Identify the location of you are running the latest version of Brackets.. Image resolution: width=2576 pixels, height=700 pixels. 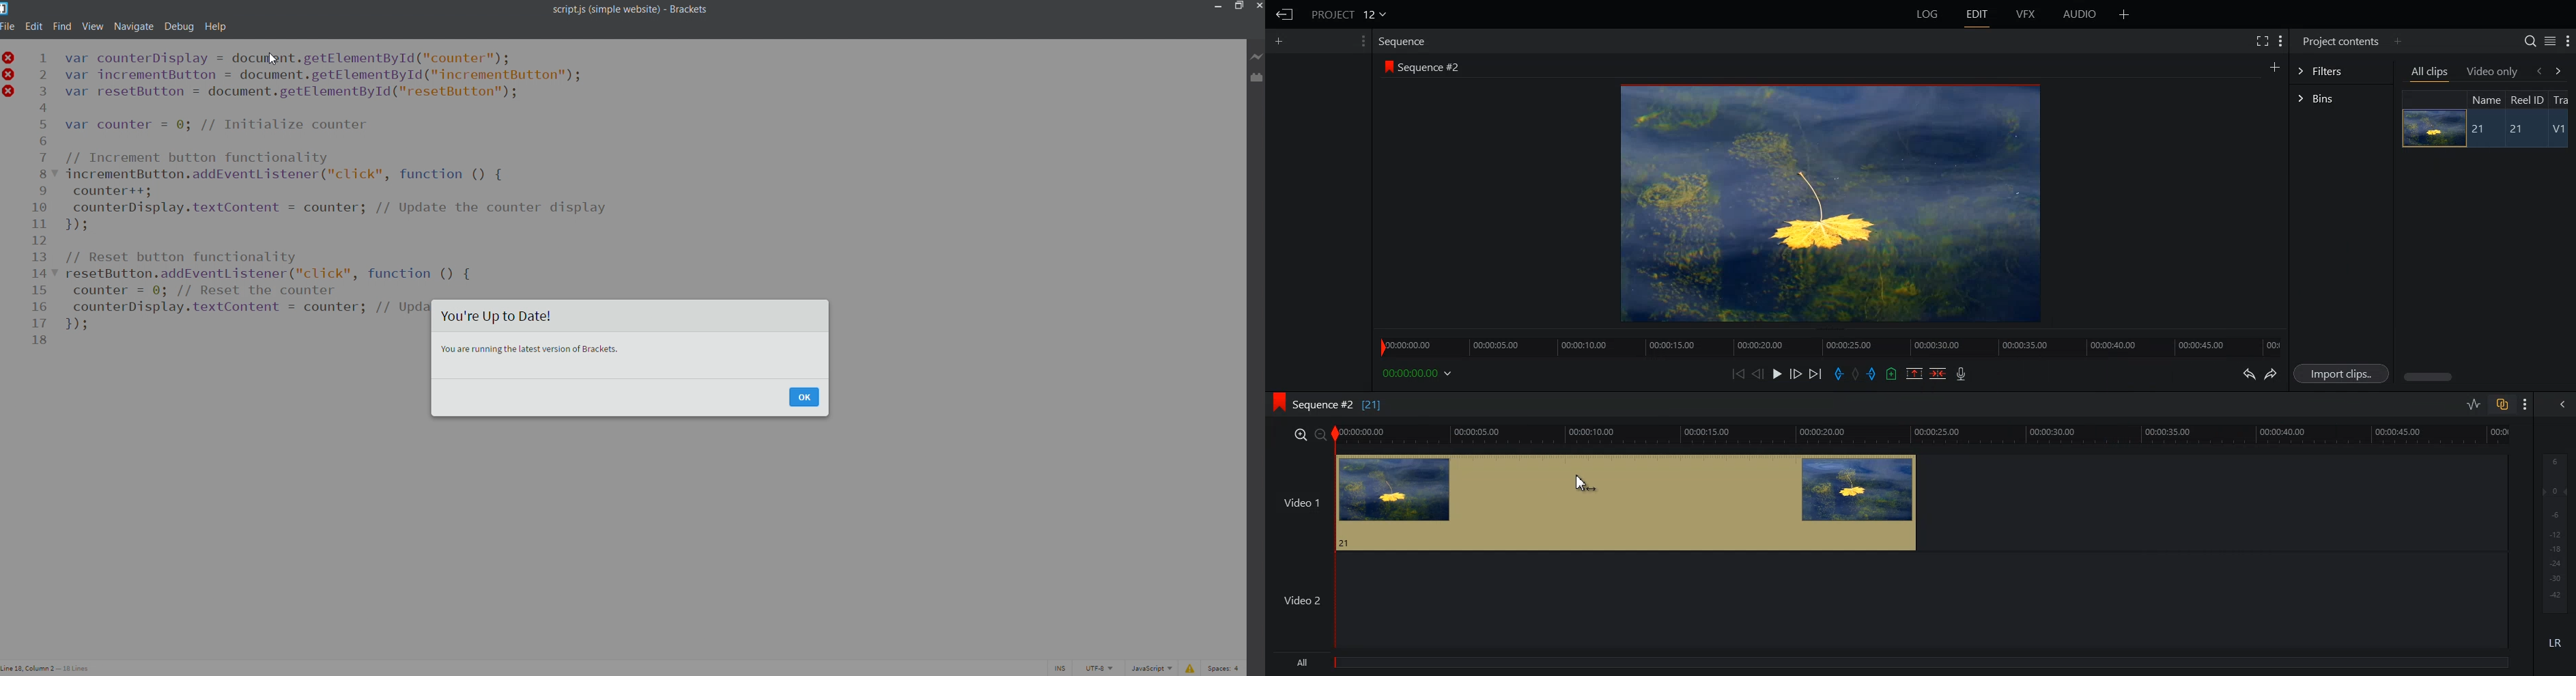
(631, 355).